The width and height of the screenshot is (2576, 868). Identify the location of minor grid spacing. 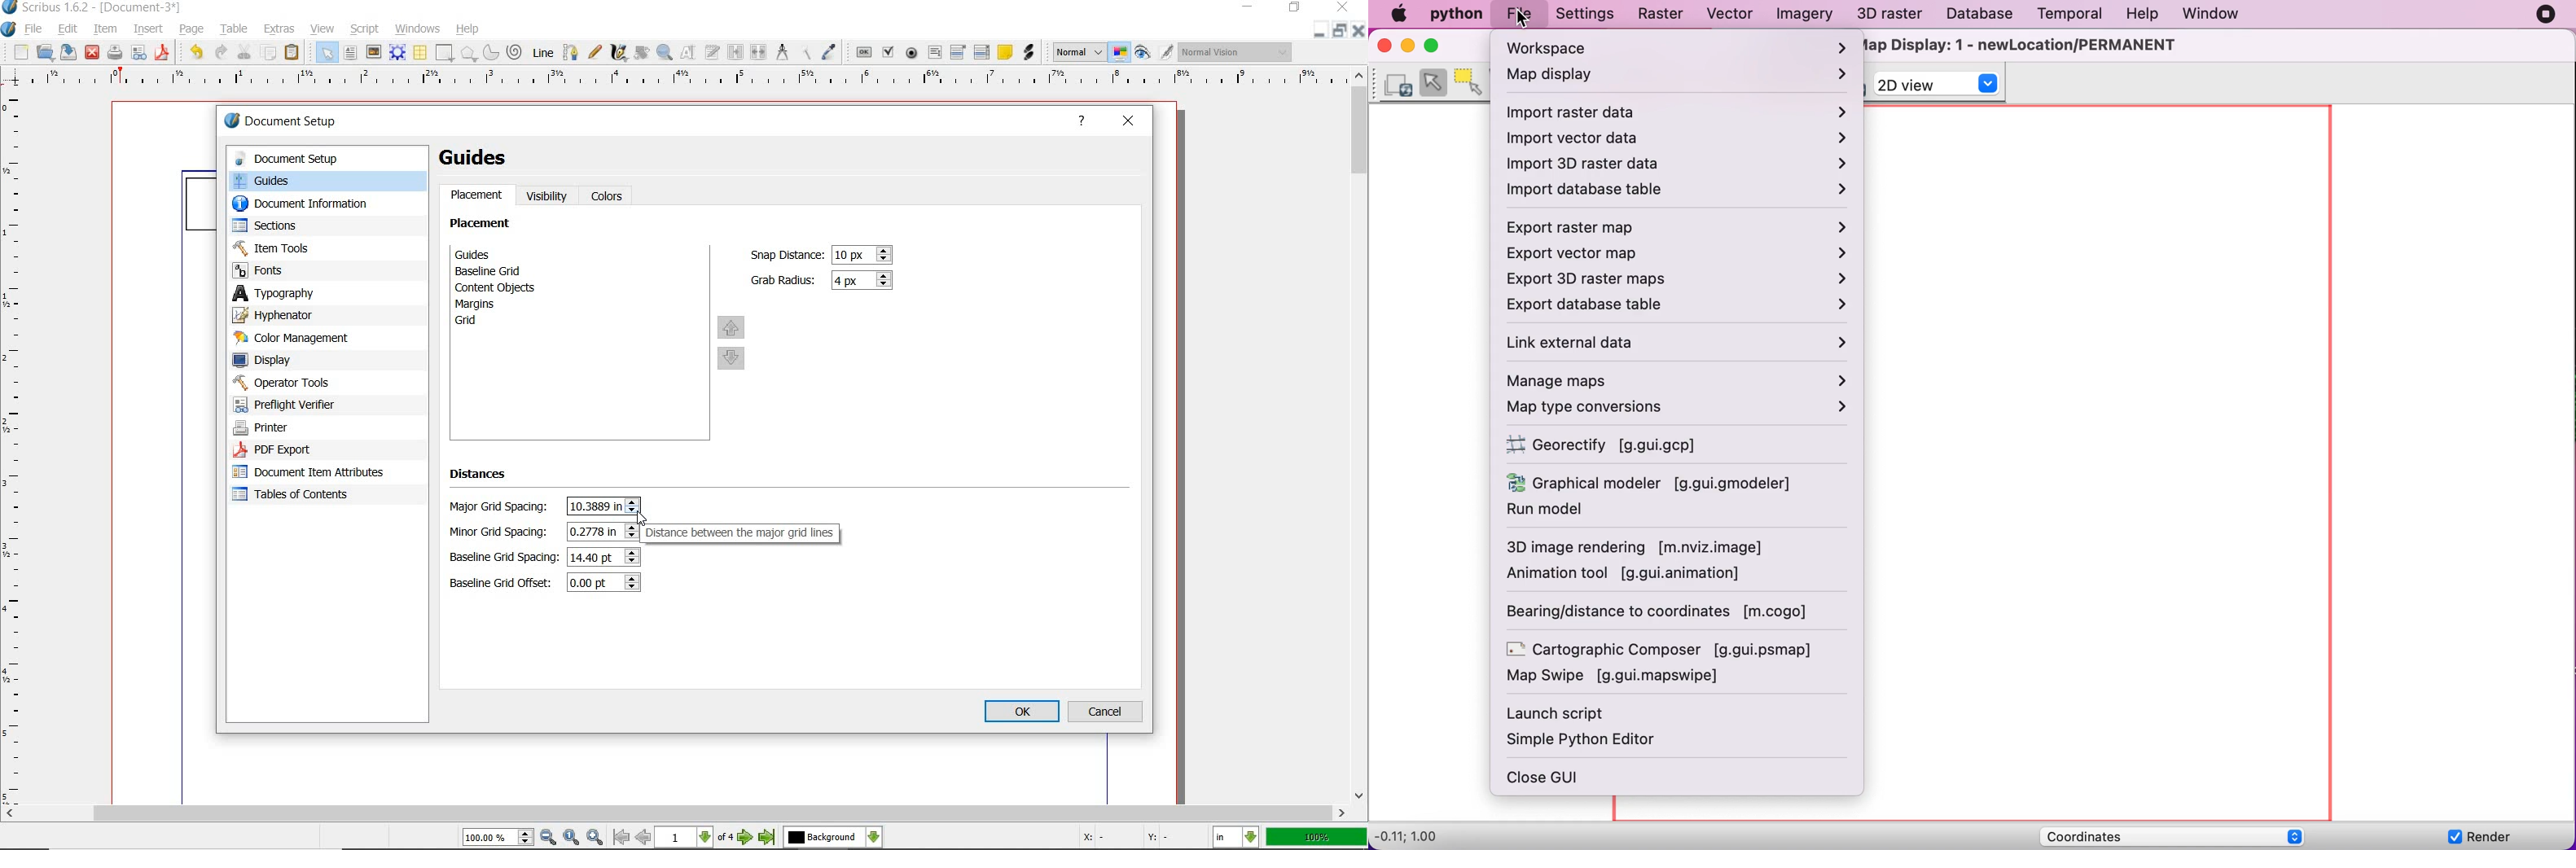
(603, 531).